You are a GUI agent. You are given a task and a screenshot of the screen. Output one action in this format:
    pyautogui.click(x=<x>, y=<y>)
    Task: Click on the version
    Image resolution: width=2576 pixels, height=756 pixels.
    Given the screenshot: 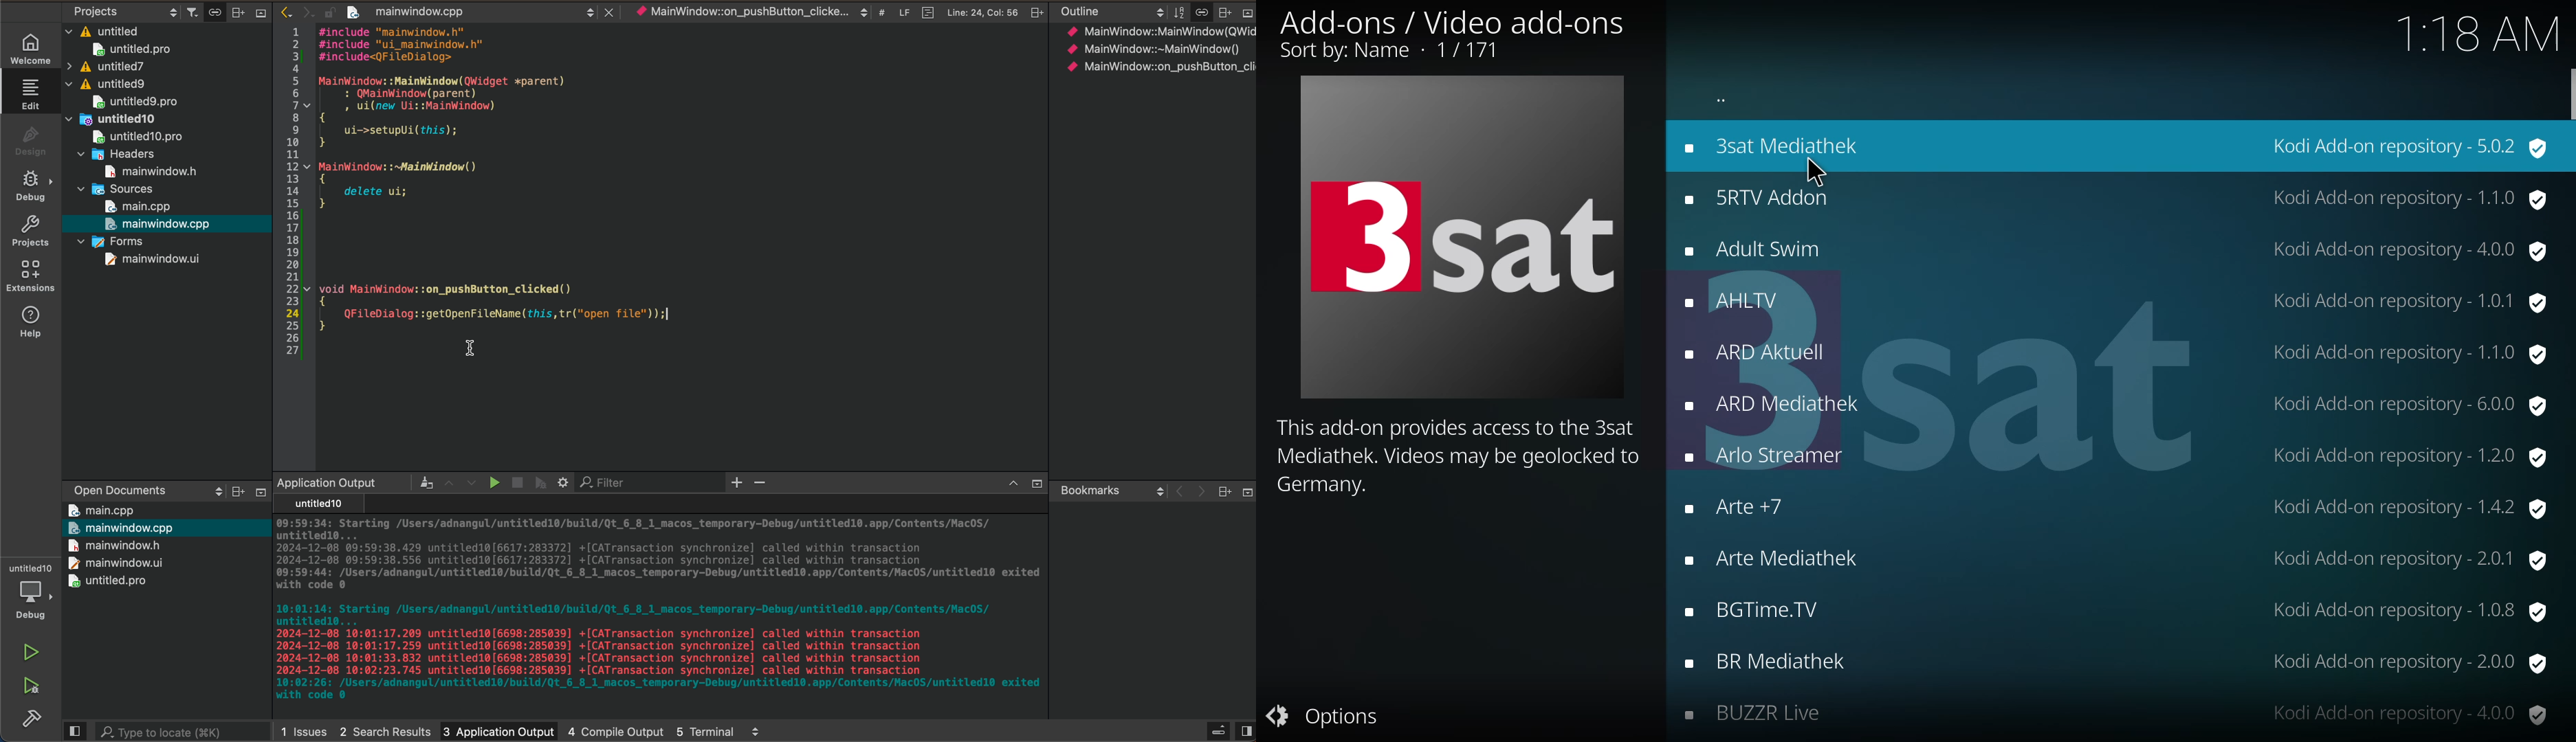 What is the action you would take?
    pyautogui.click(x=2405, y=201)
    